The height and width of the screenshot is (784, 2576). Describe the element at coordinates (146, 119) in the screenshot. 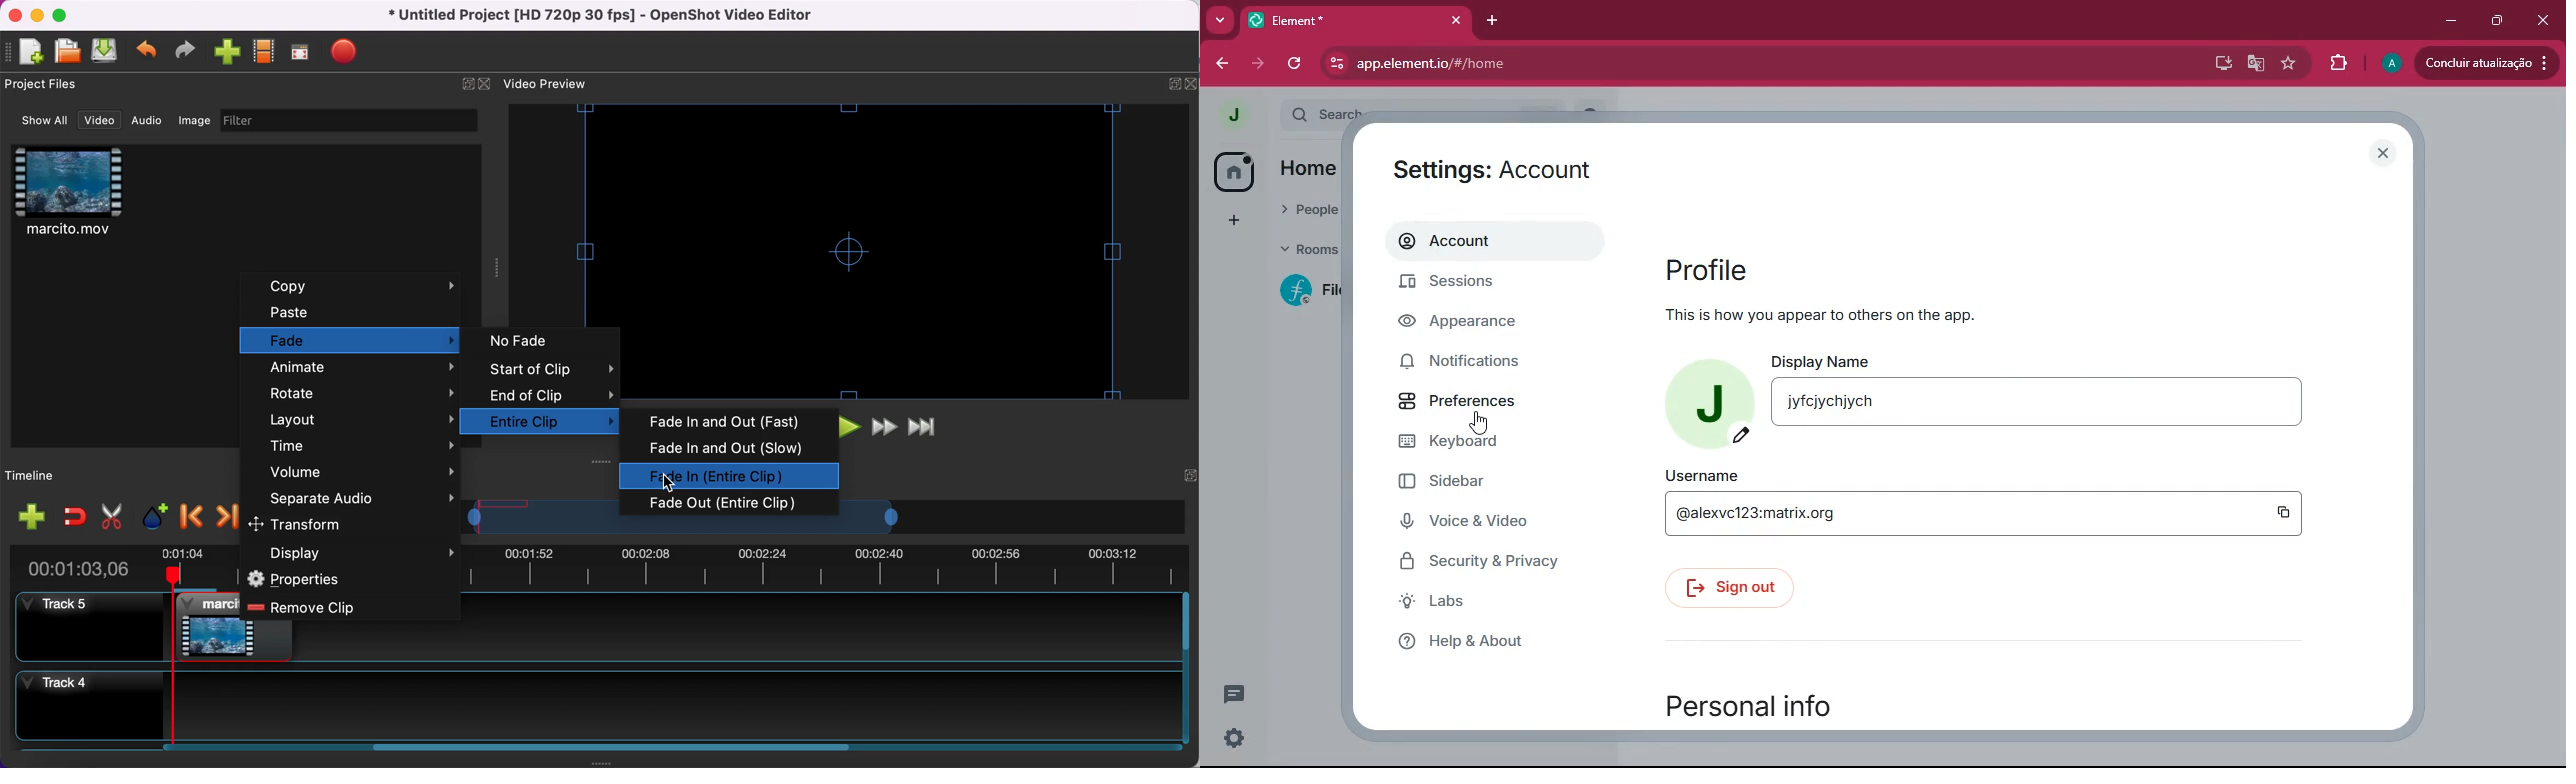

I see `audio` at that location.